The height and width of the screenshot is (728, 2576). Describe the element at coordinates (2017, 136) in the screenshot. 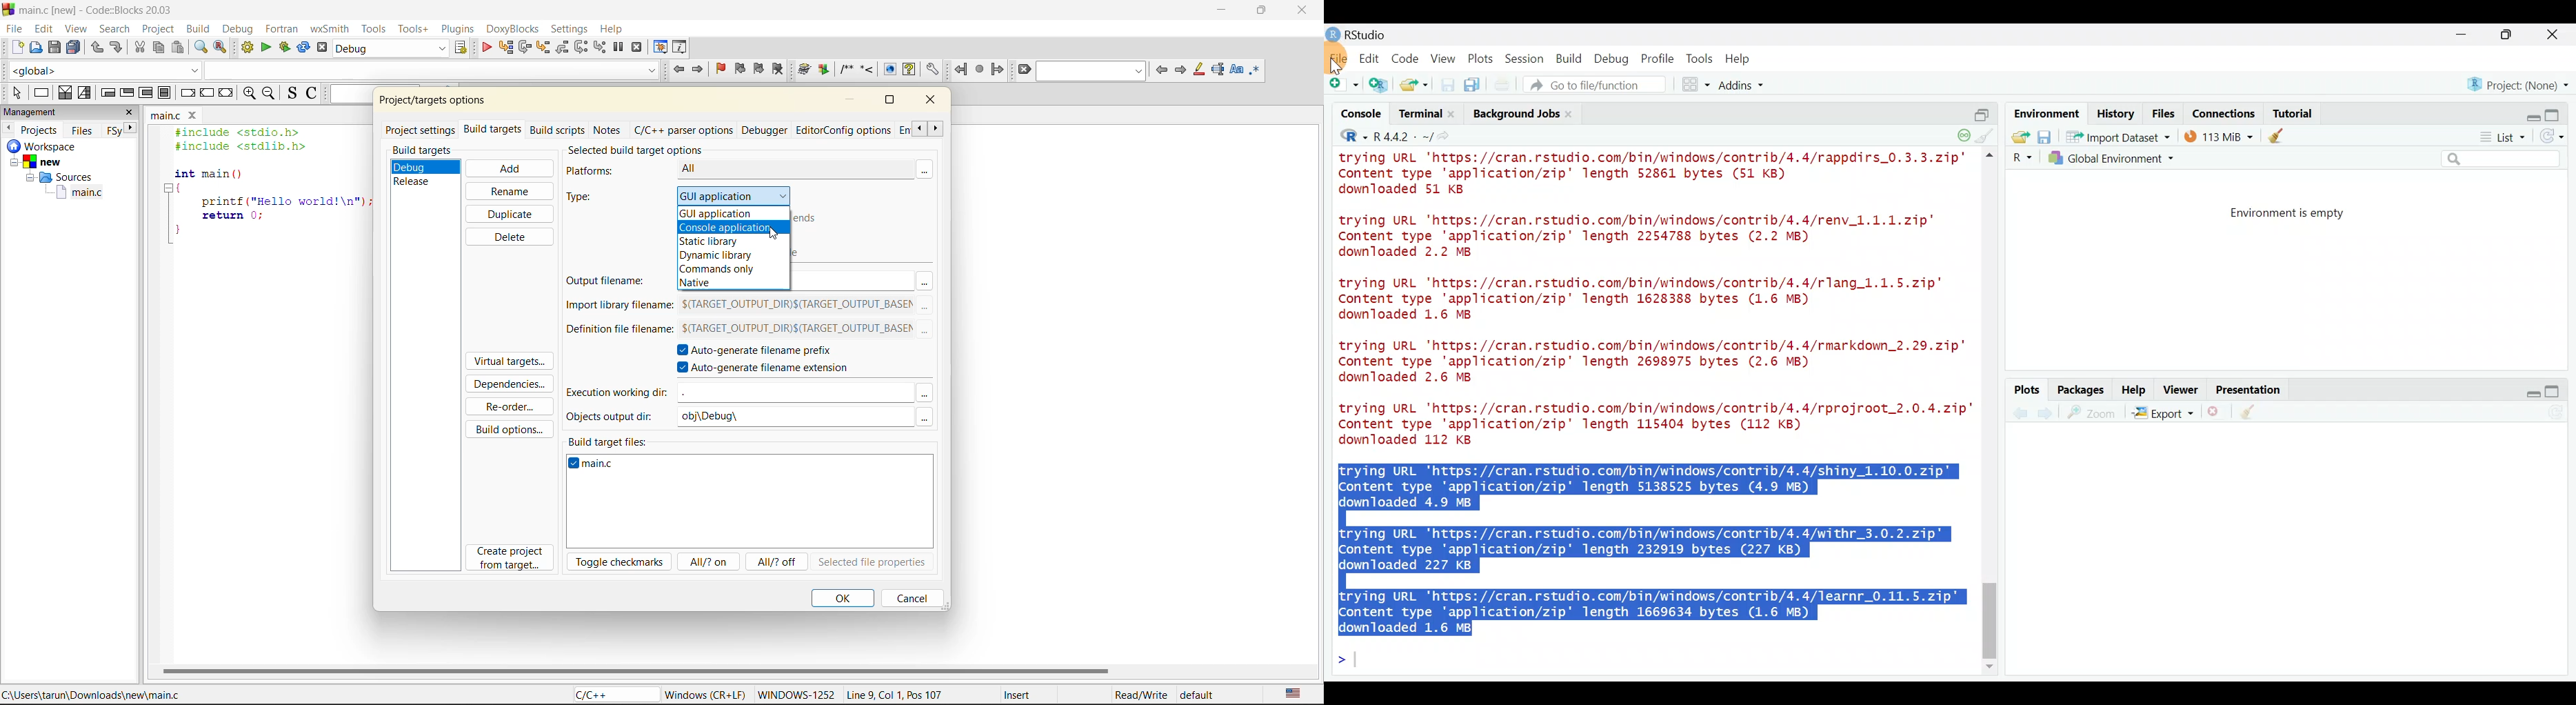

I see `Load workspace` at that location.